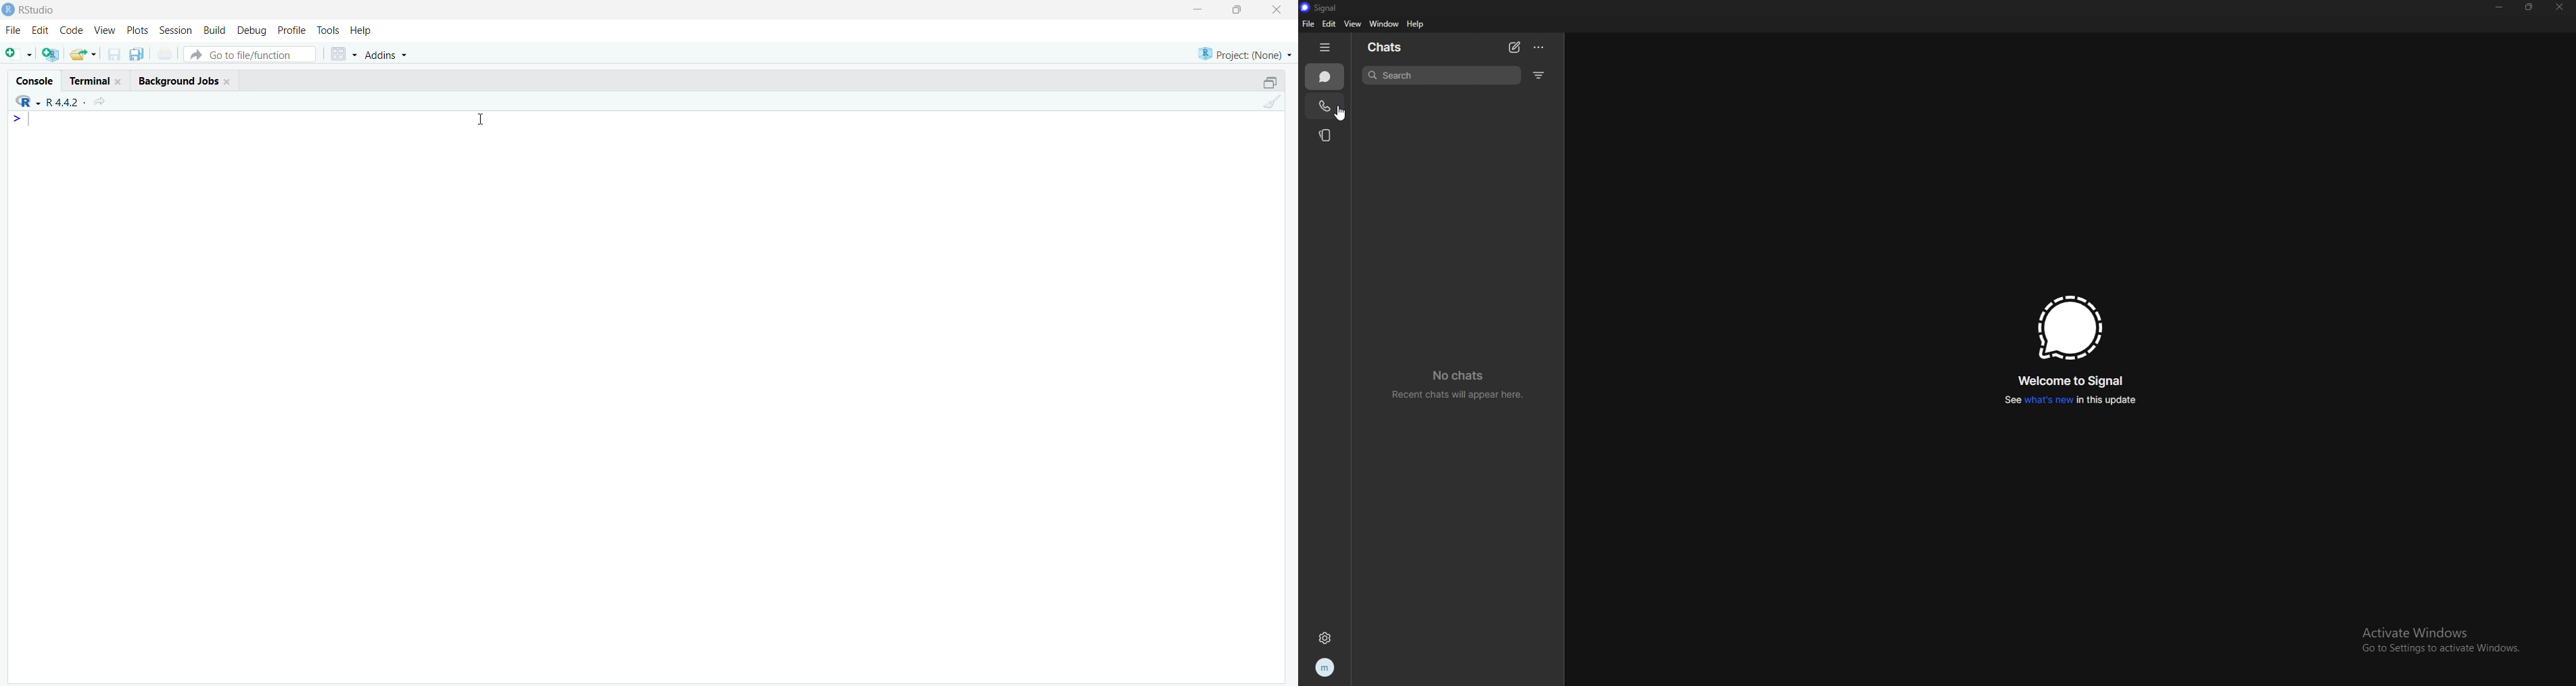 The width and height of the screenshot is (2576, 700). I want to click on Session, so click(174, 31).